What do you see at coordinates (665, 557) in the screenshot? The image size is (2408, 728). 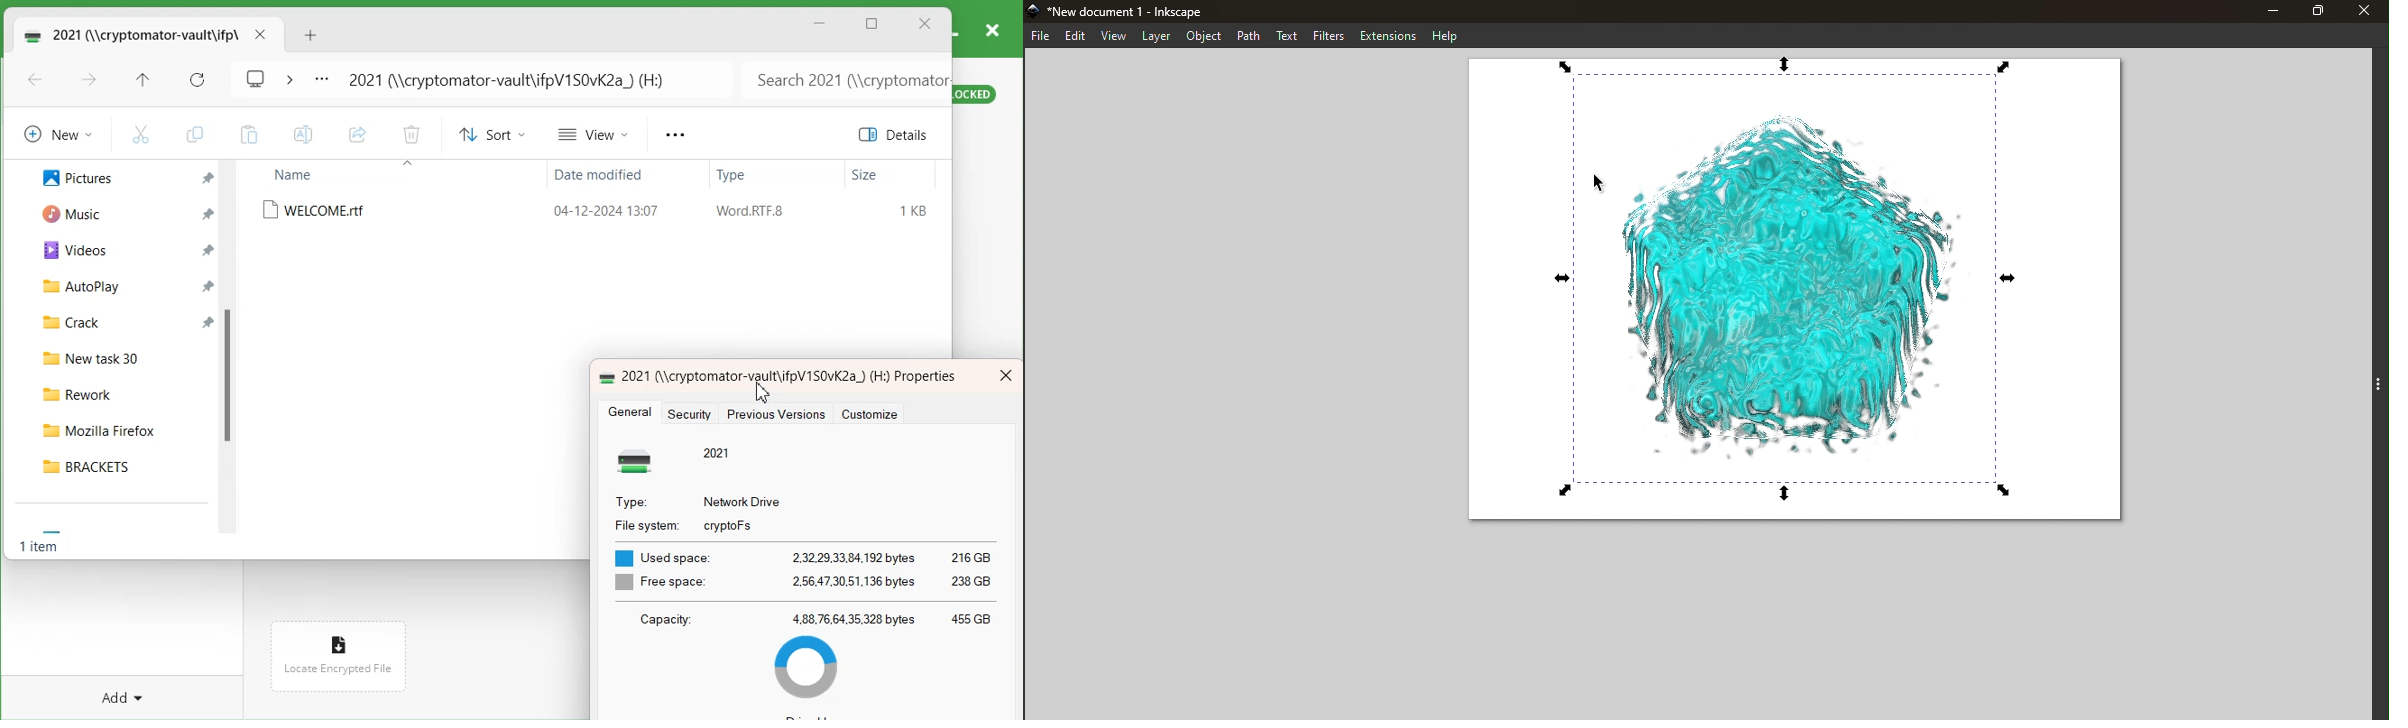 I see `Used space:` at bounding box center [665, 557].